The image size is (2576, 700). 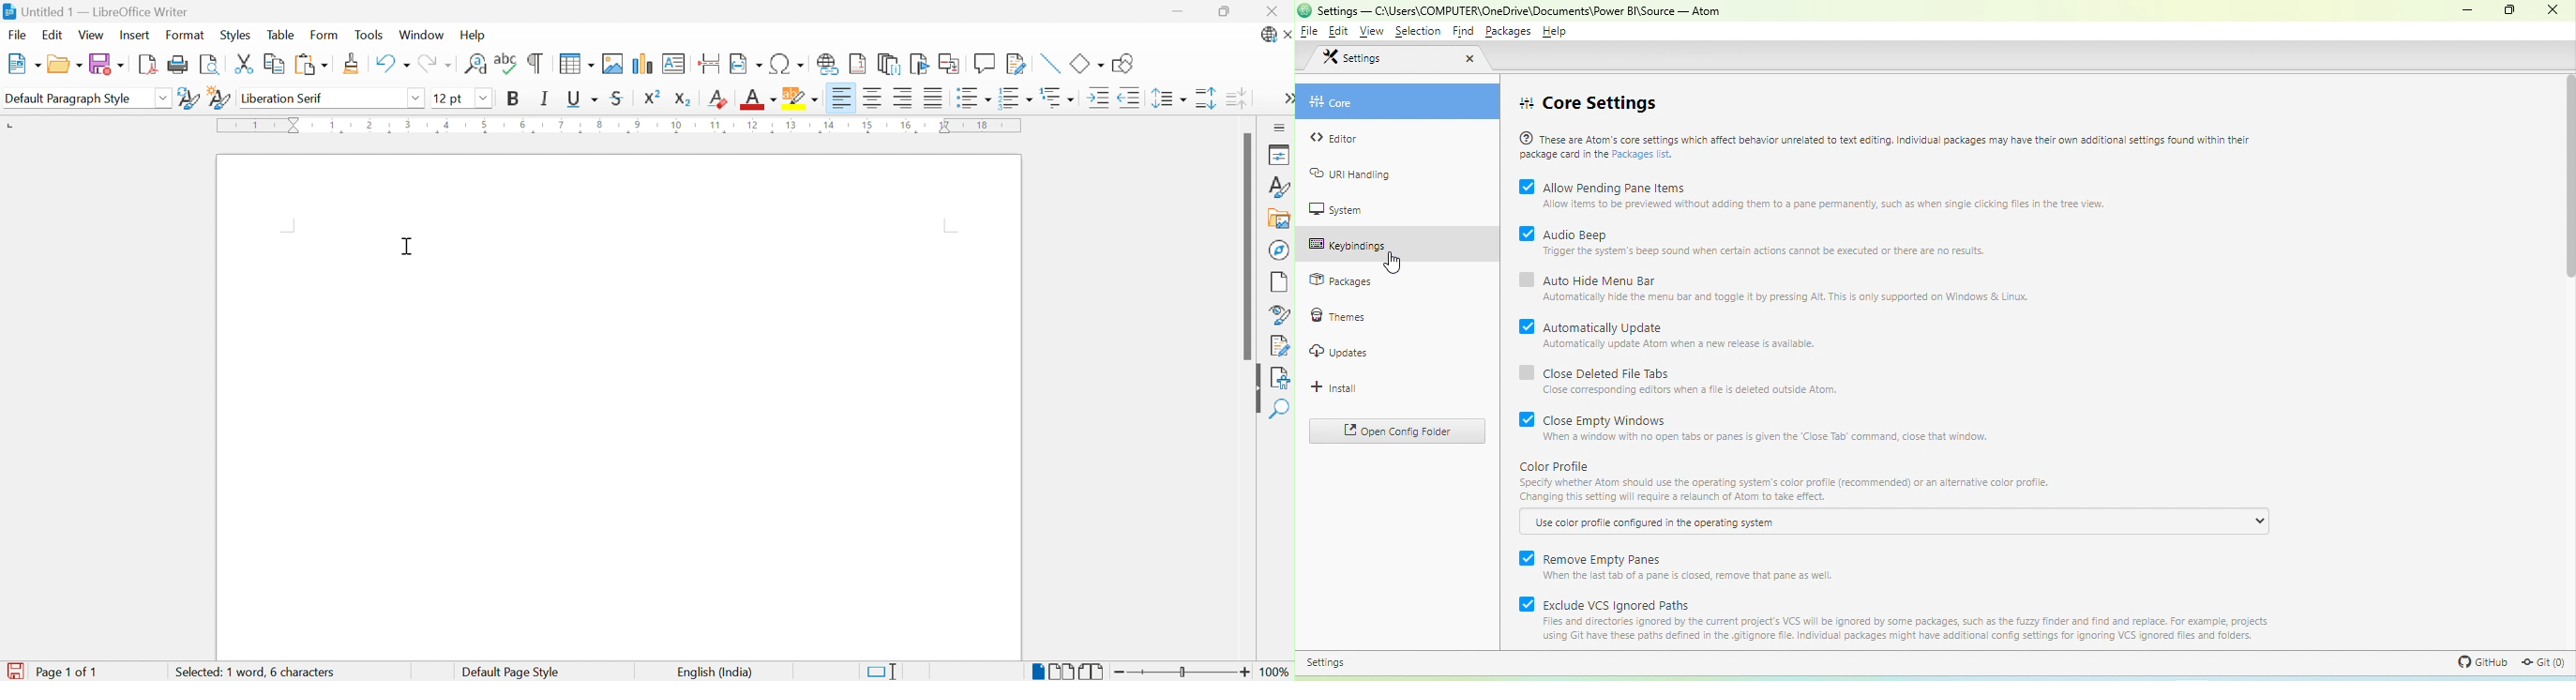 What do you see at coordinates (1185, 673) in the screenshot?
I see `Slider` at bounding box center [1185, 673].